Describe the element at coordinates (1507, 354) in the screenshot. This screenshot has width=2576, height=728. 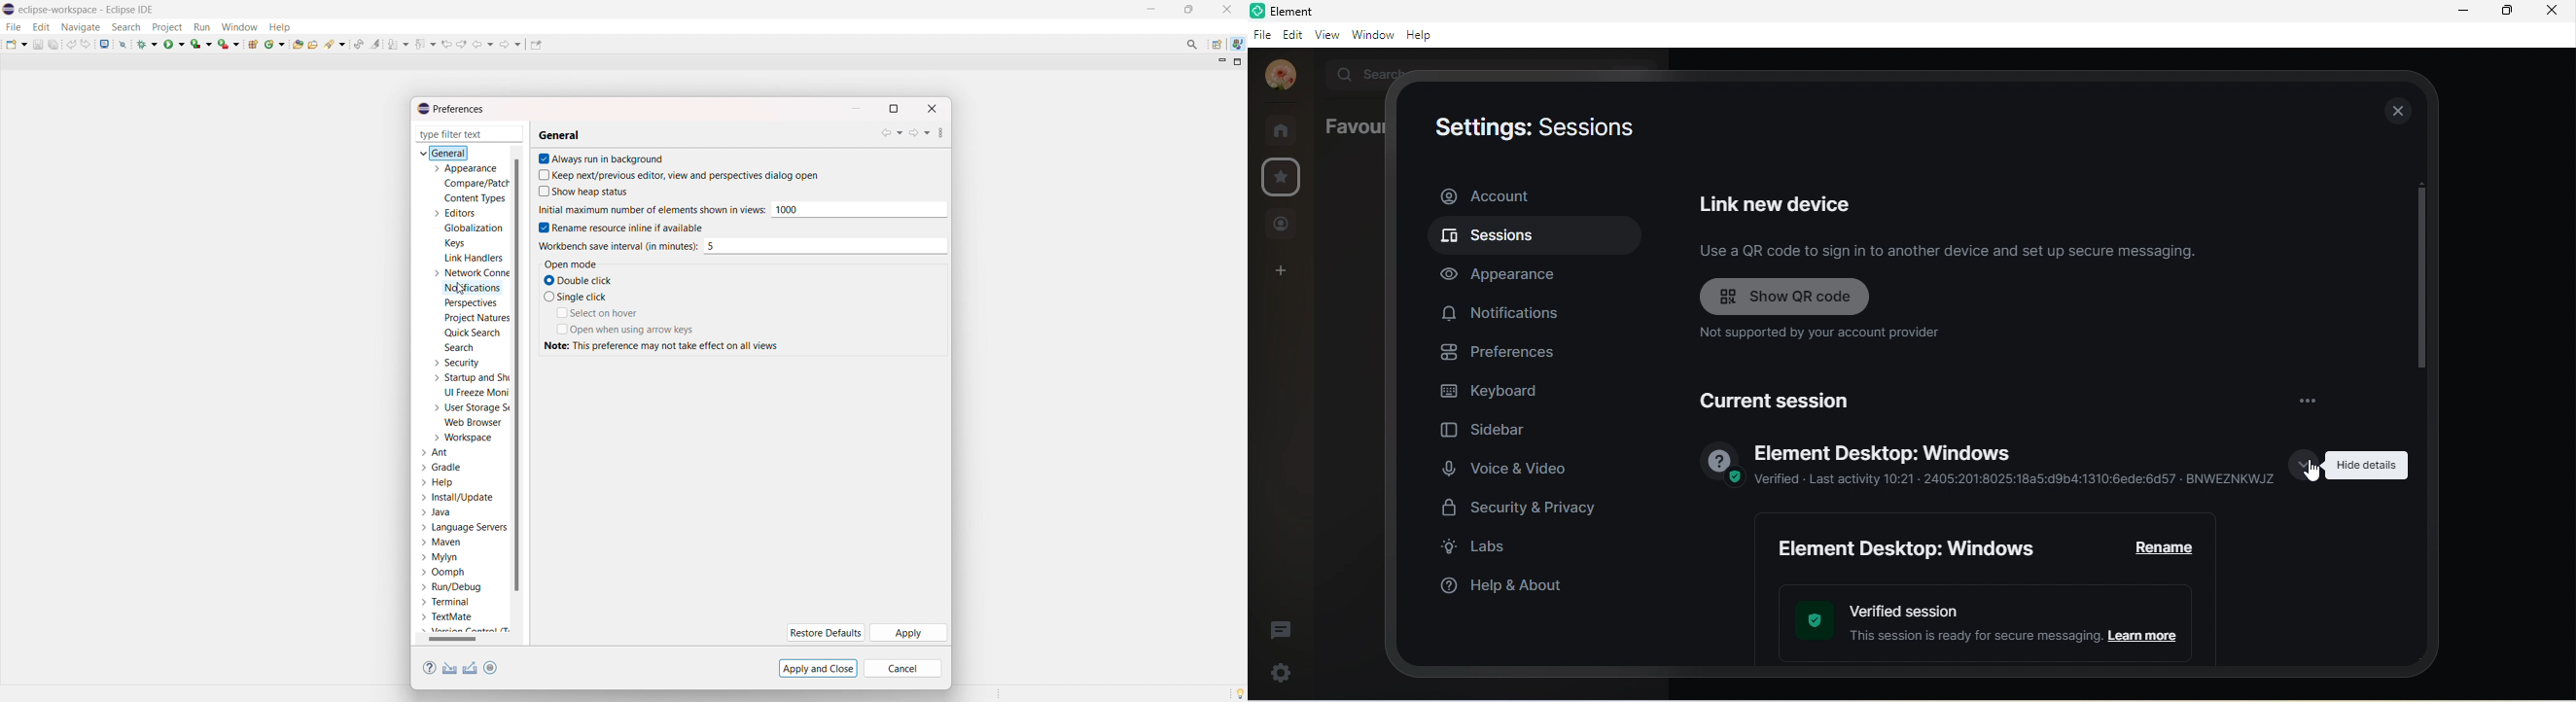
I see `preferences` at that location.